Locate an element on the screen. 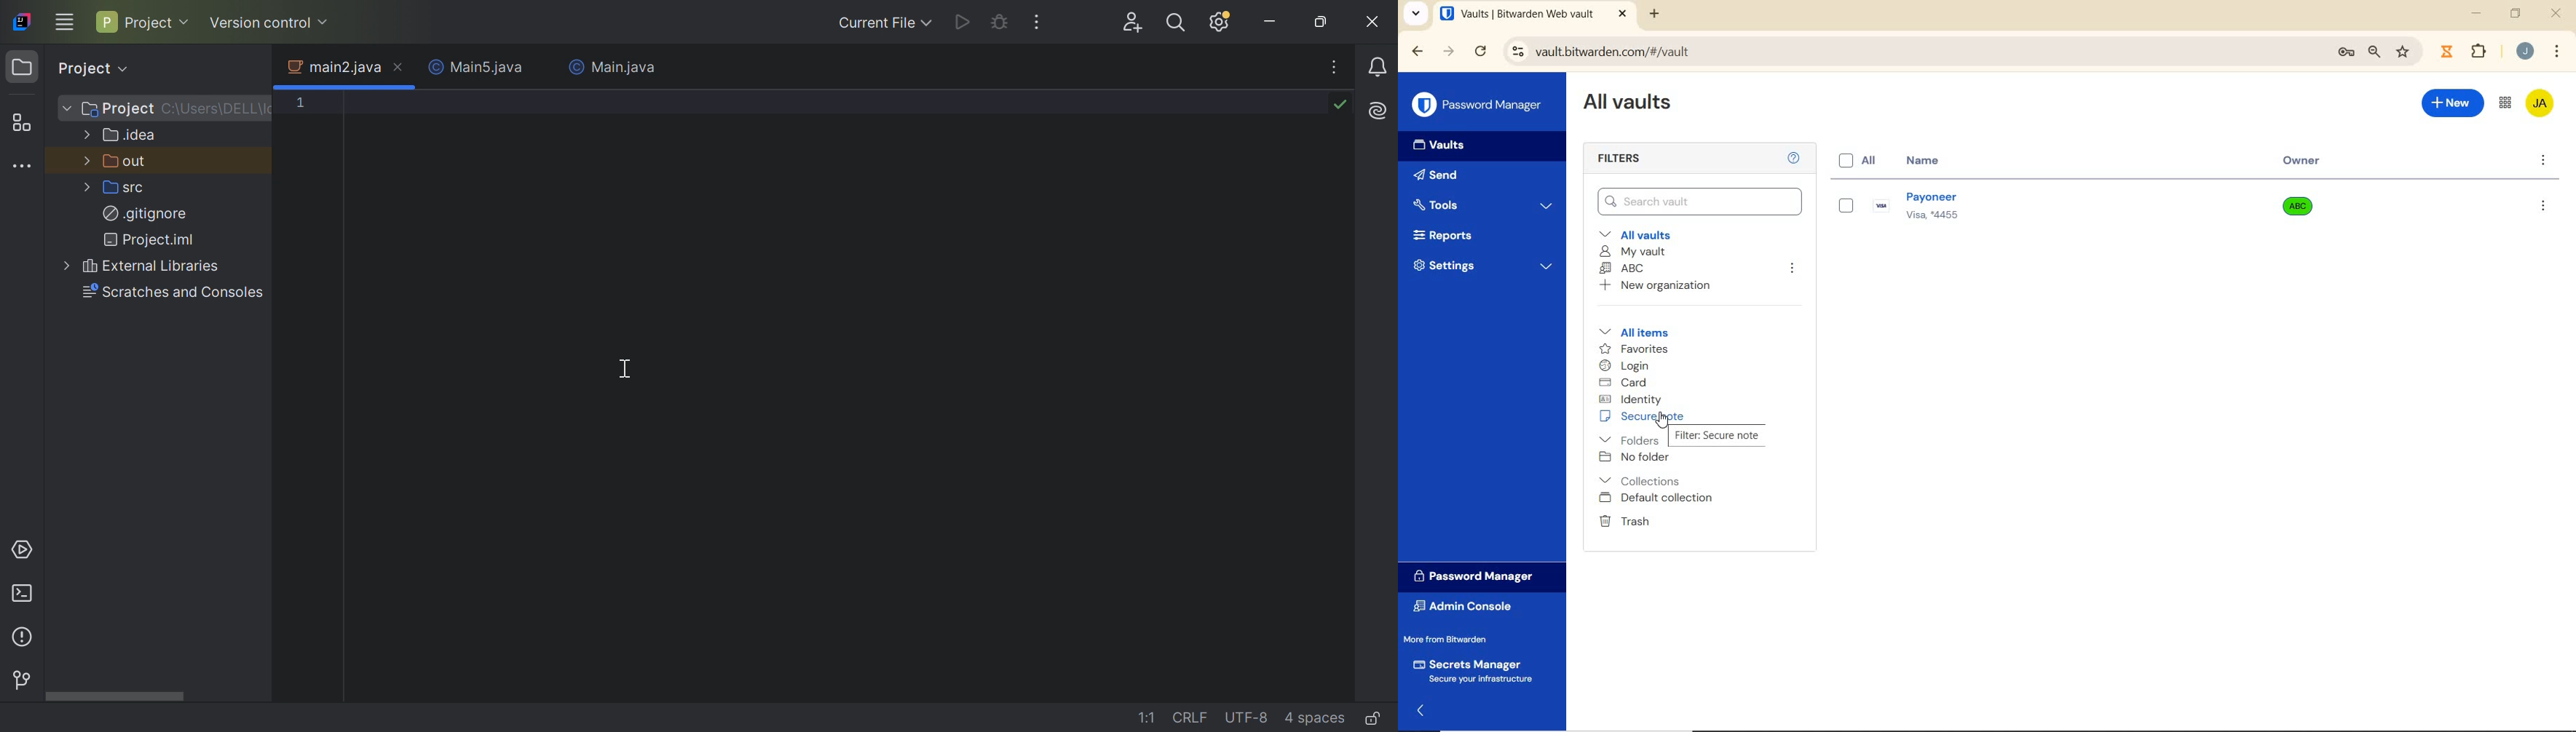 The width and height of the screenshot is (2576, 756). Search Vault is located at coordinates (1700, 203).